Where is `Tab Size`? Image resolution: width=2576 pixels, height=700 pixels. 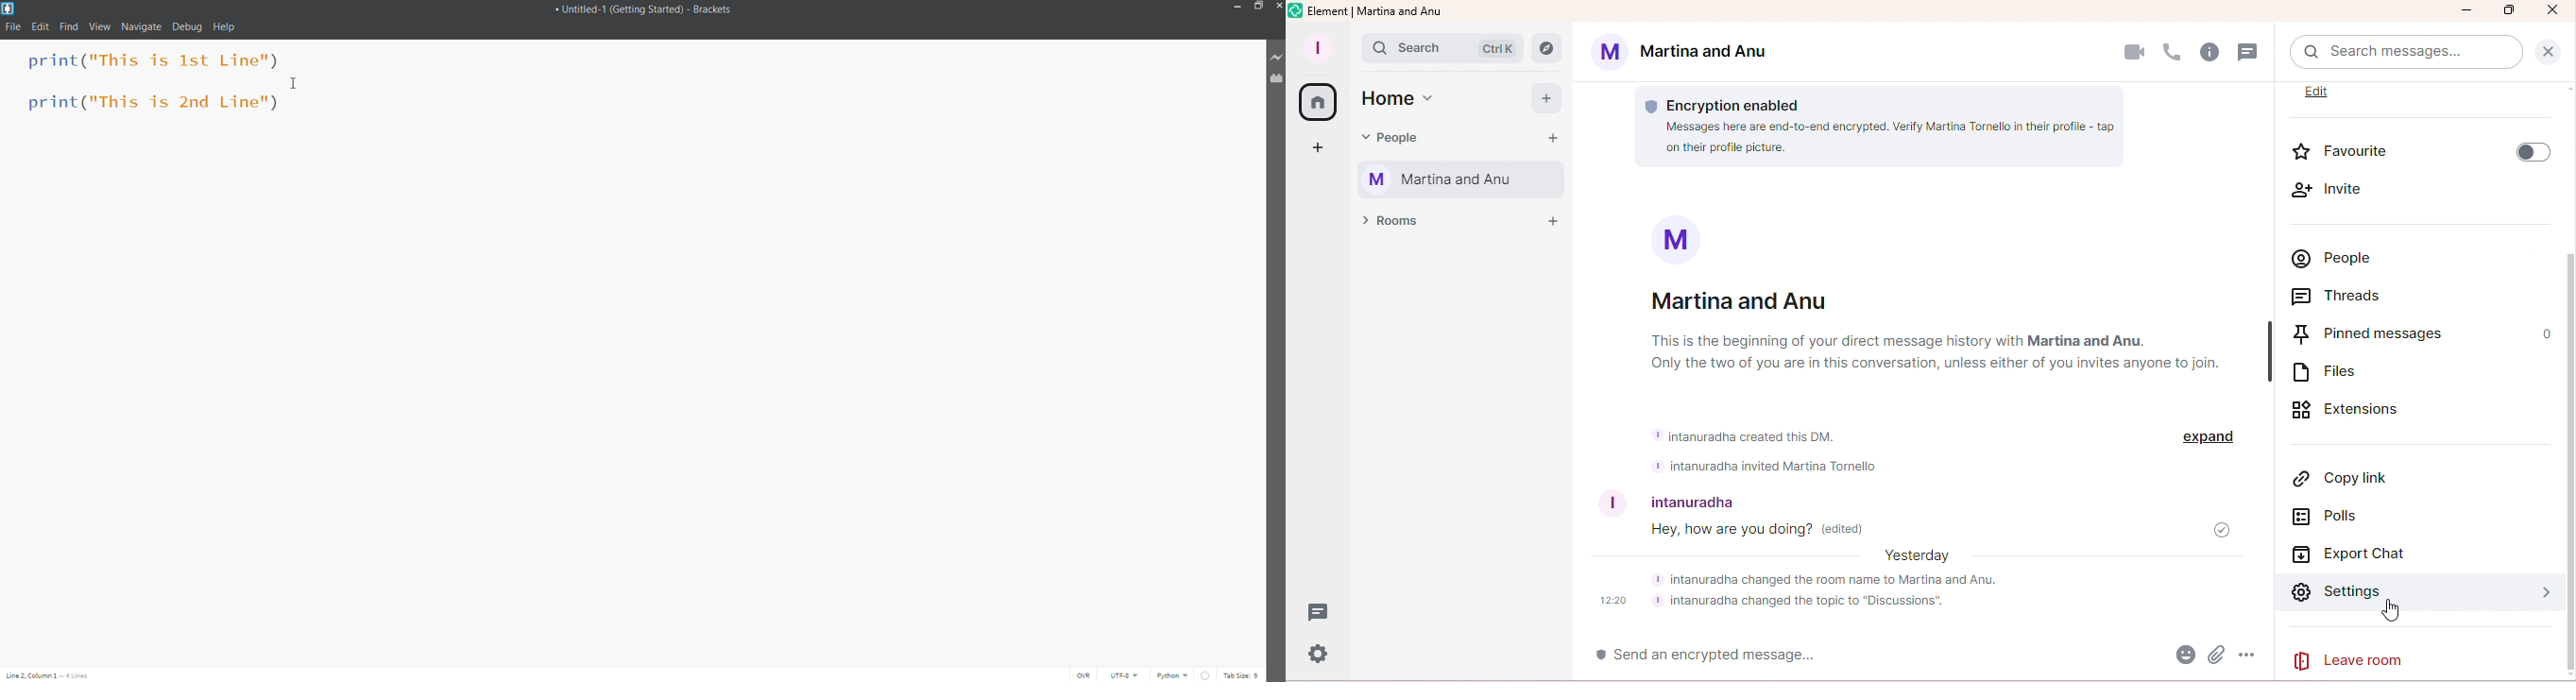 Tab Size is located at coordinates (1241, 674).